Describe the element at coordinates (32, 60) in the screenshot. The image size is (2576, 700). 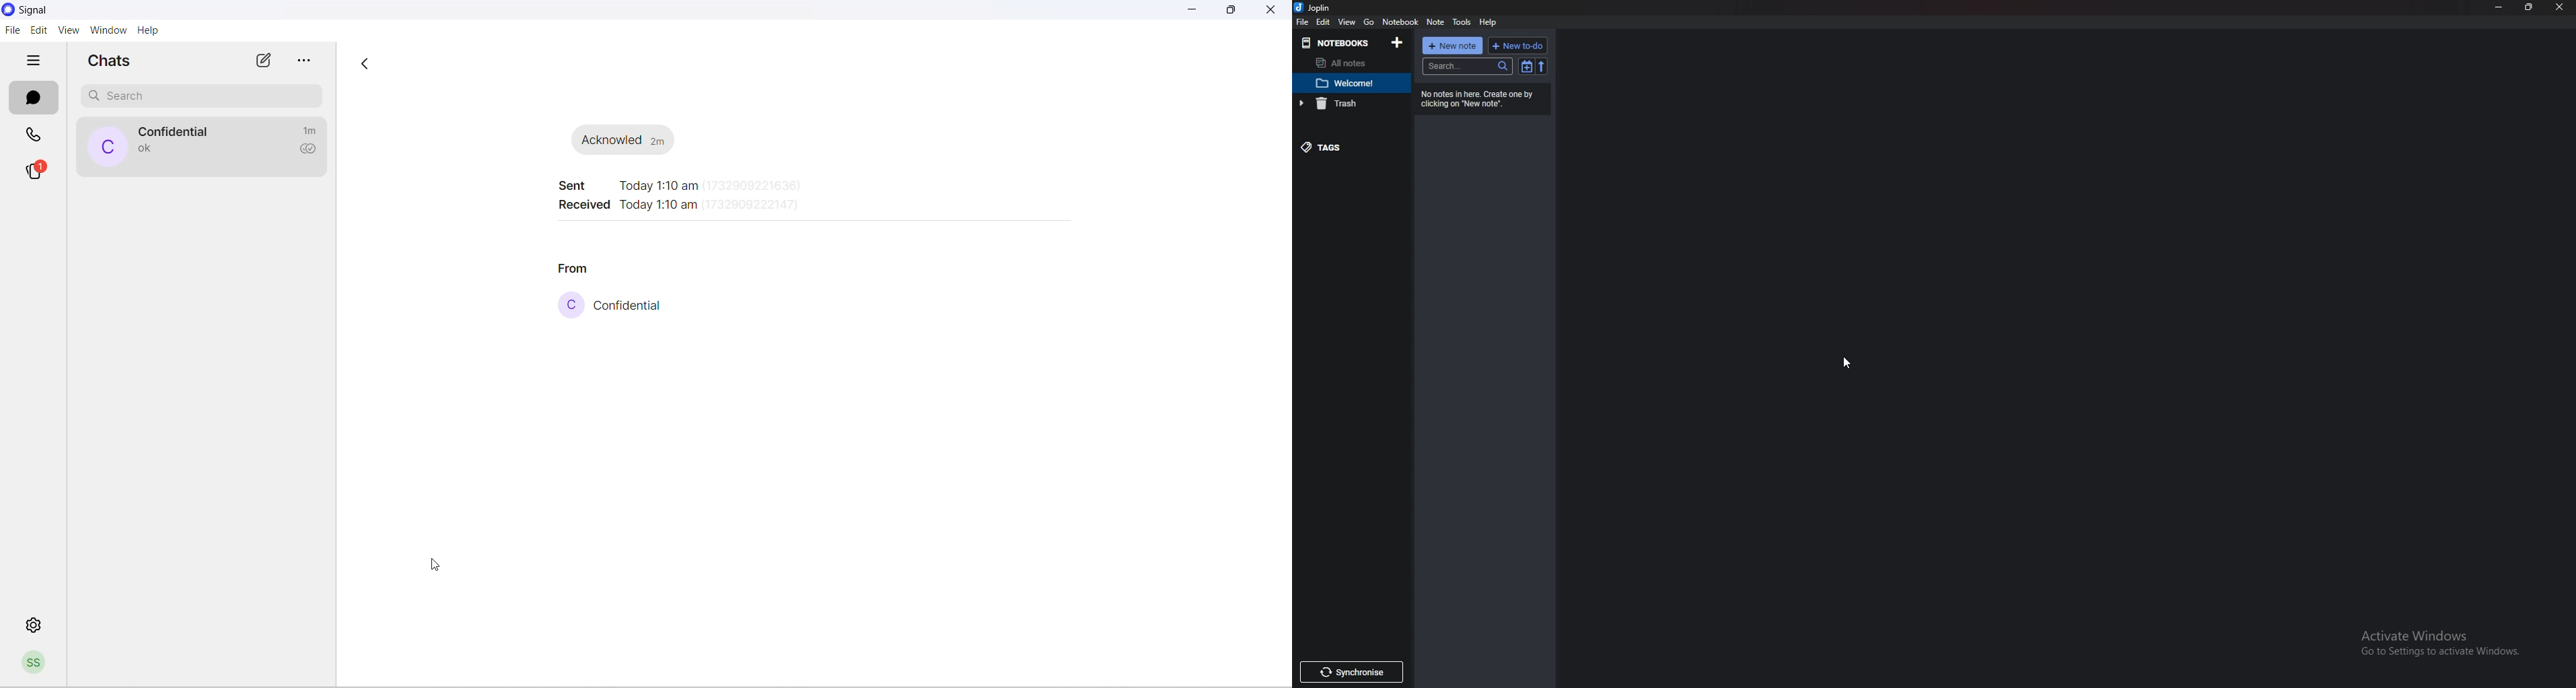
I see `hide` at that location.